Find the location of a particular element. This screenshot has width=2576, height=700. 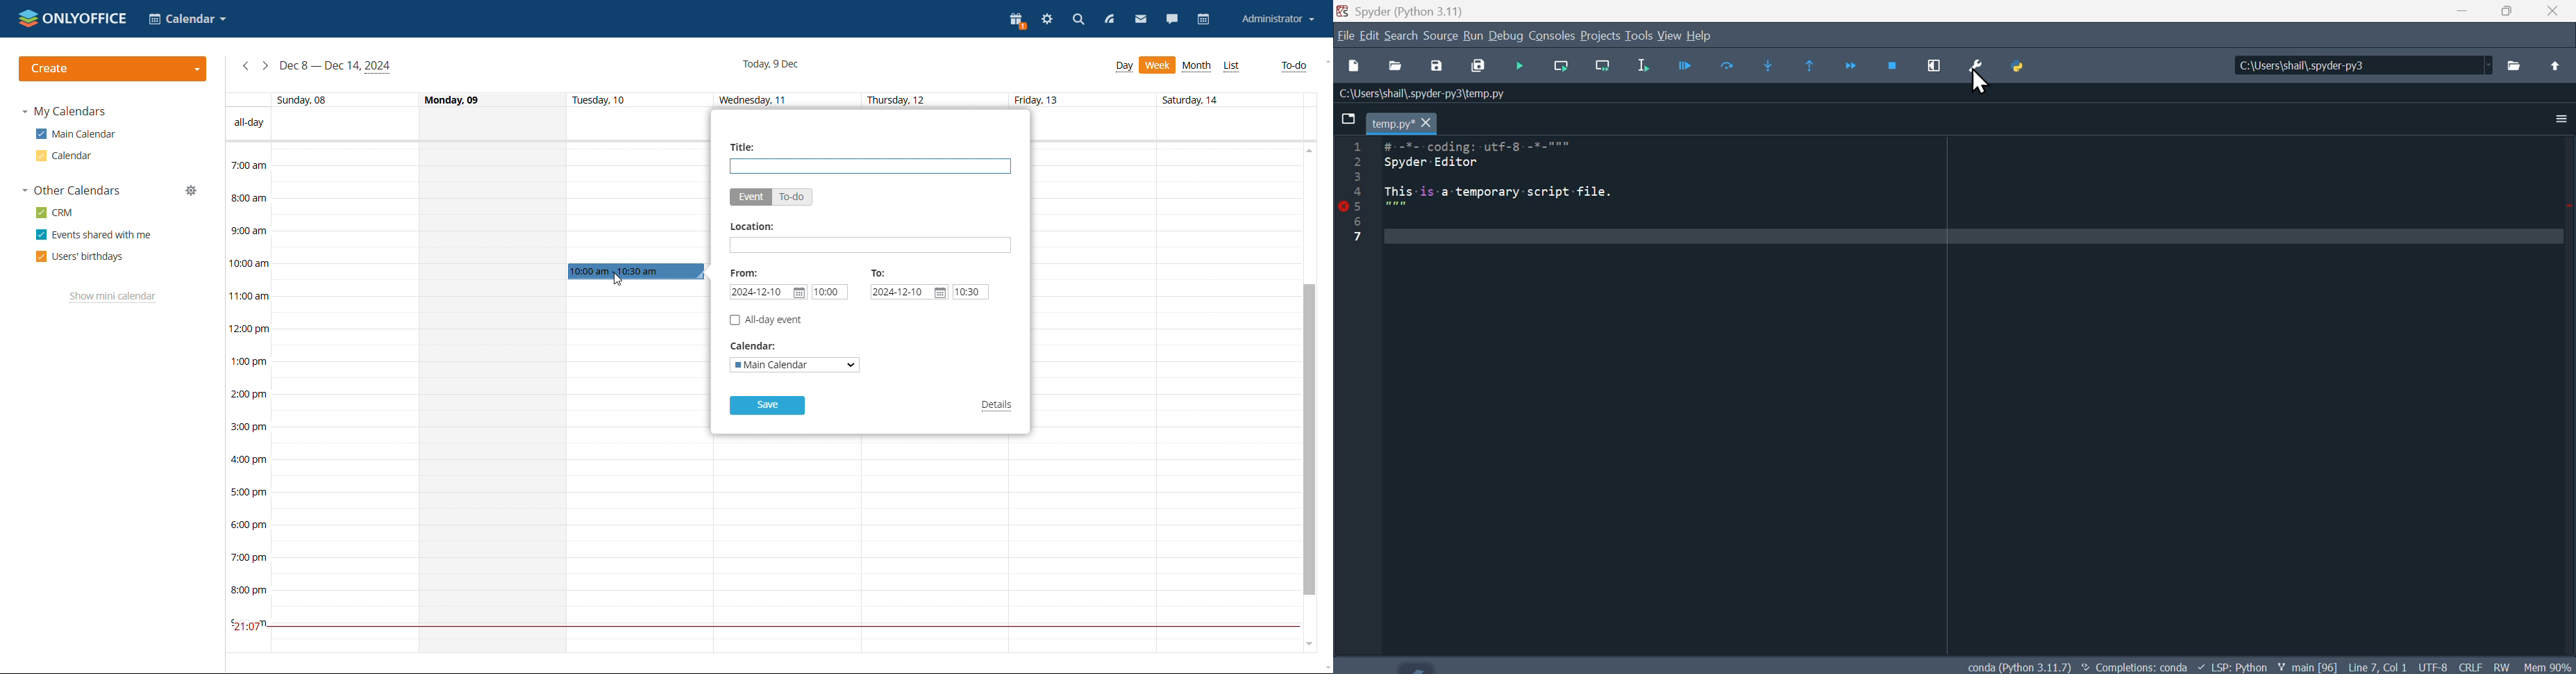

Line numbers is located at coordinates (1350, 198).